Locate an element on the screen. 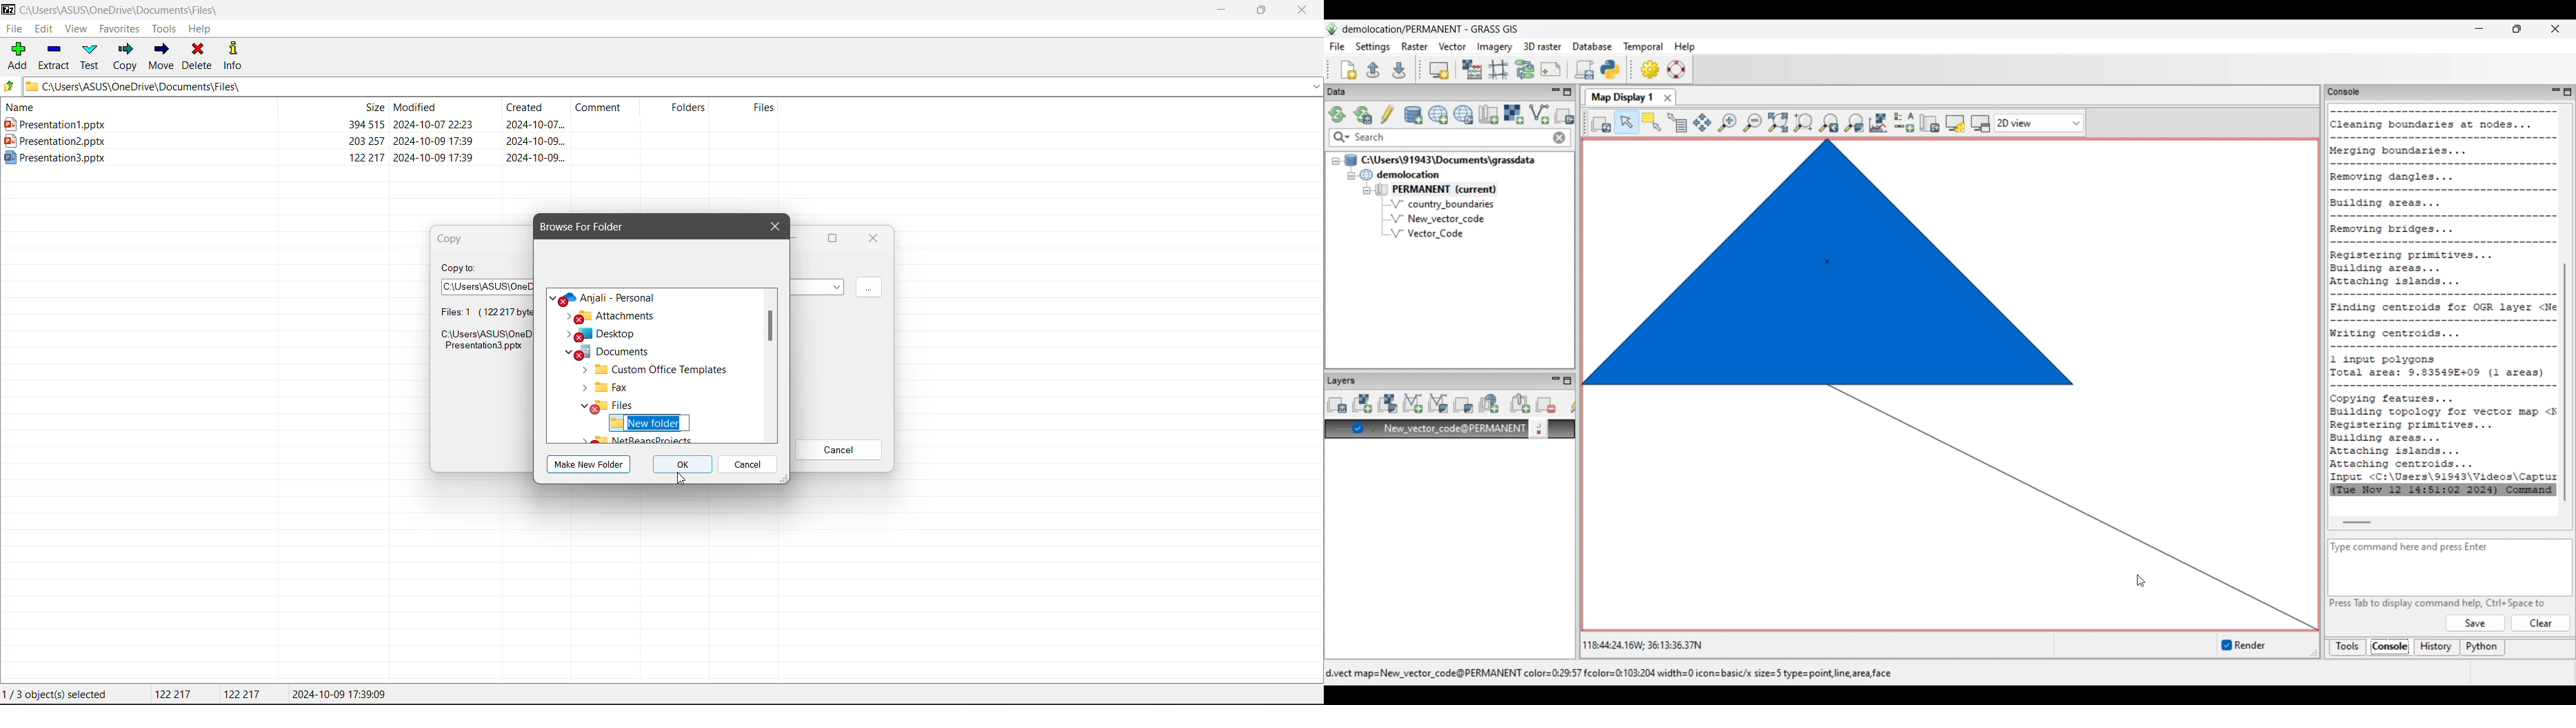 The image size is (2576, 728). Vertical Scroll Bar is located at coordinates (771, 328).